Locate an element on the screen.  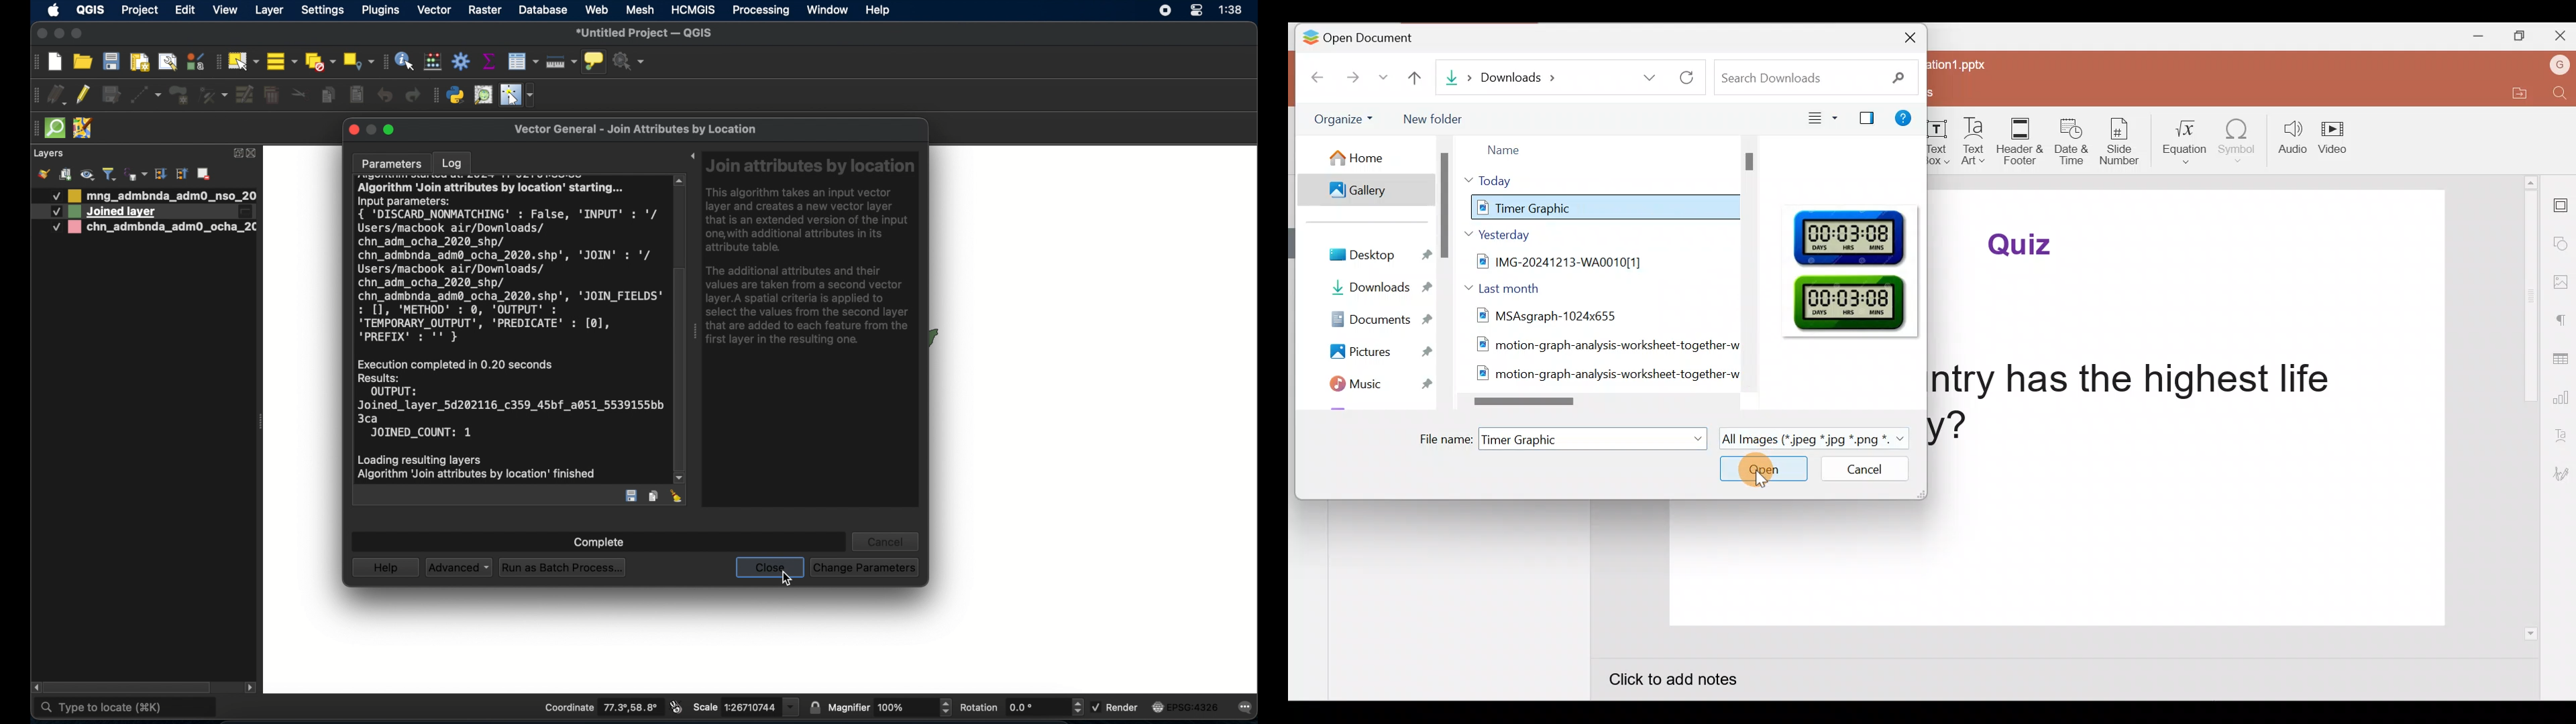
Audio is located at coordinates (2288, 137).